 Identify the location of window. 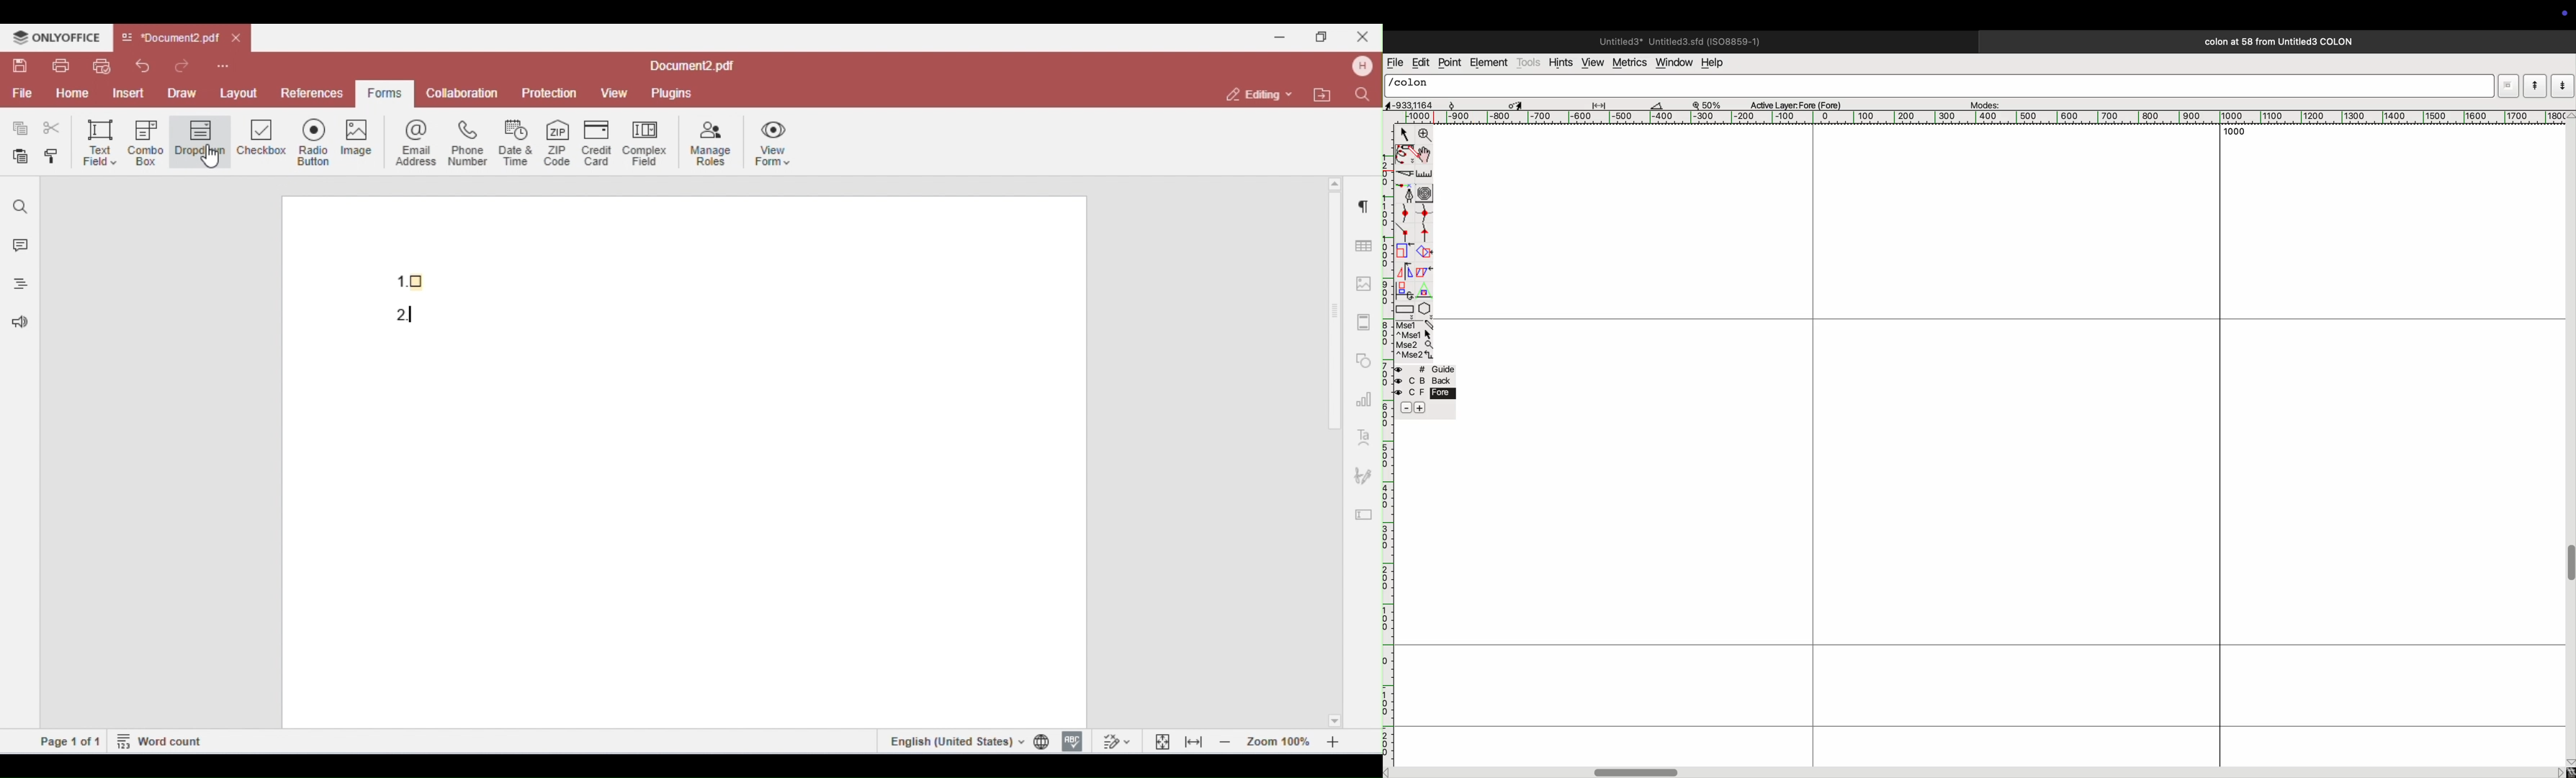
(1673, 64).